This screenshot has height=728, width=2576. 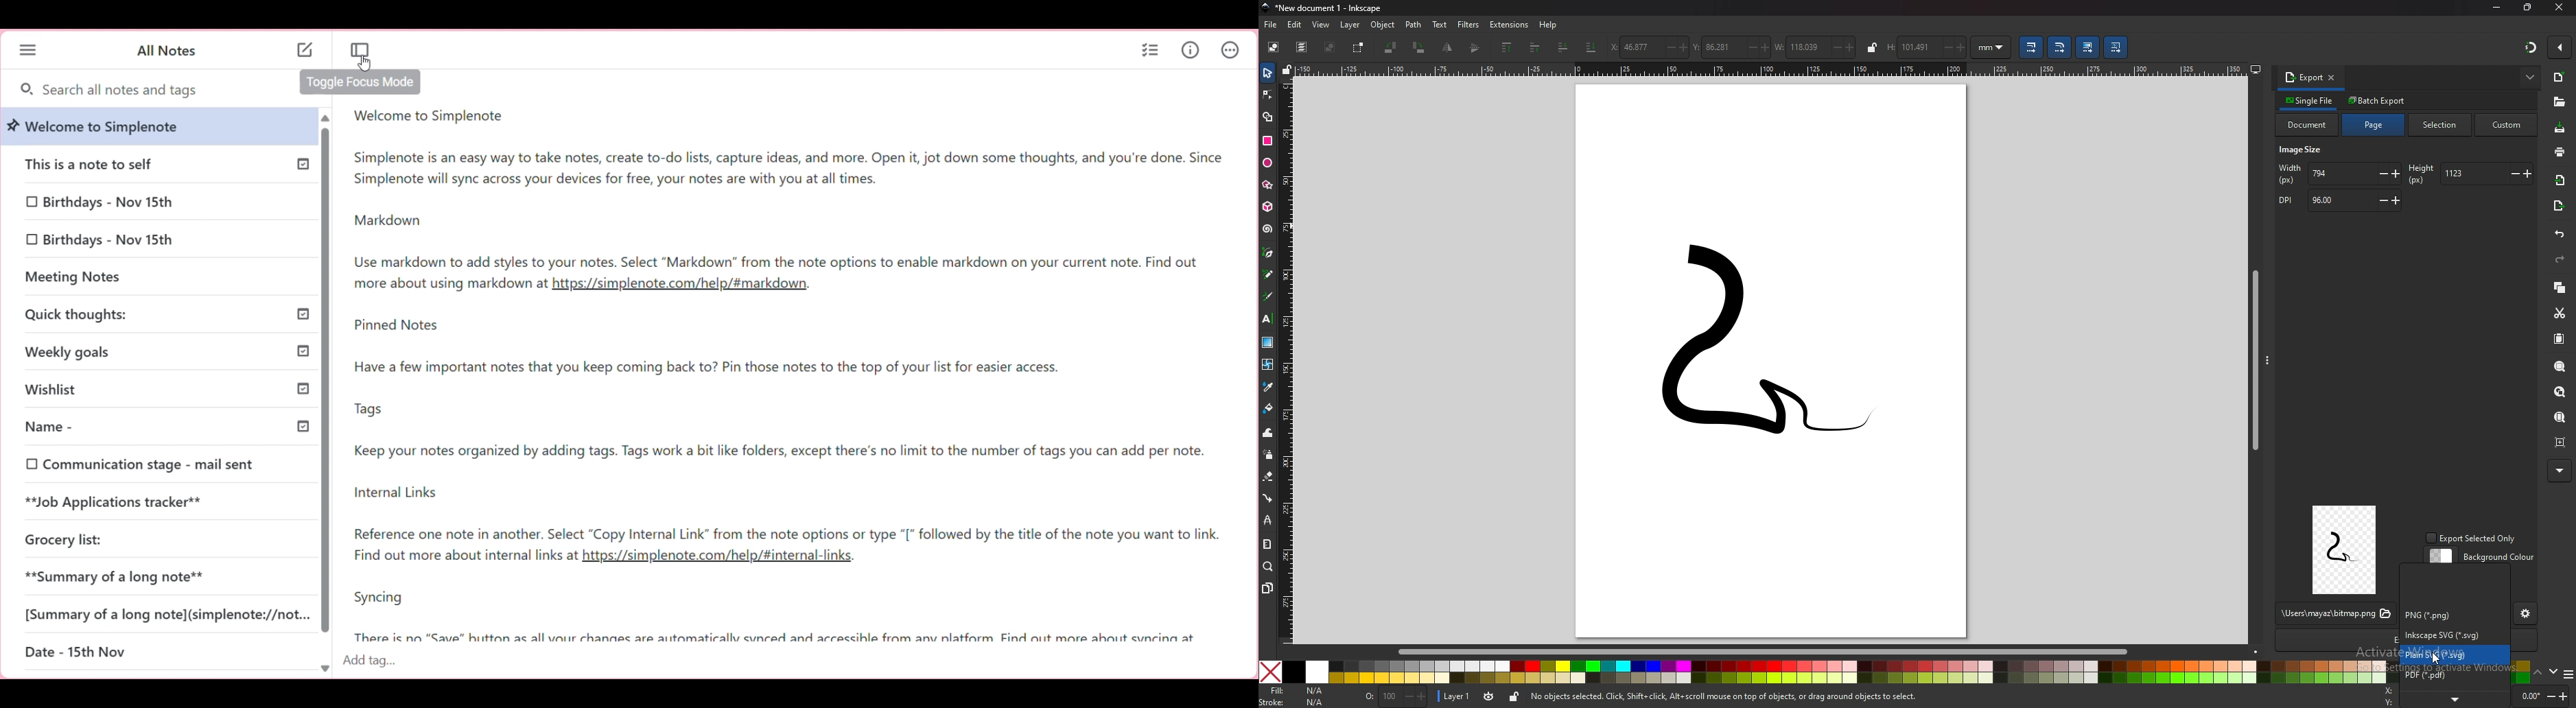 What do you see at coordinates (1476, 47) in the screenshot?
I see `flip horizontally` at bounding box center [1476, 47].